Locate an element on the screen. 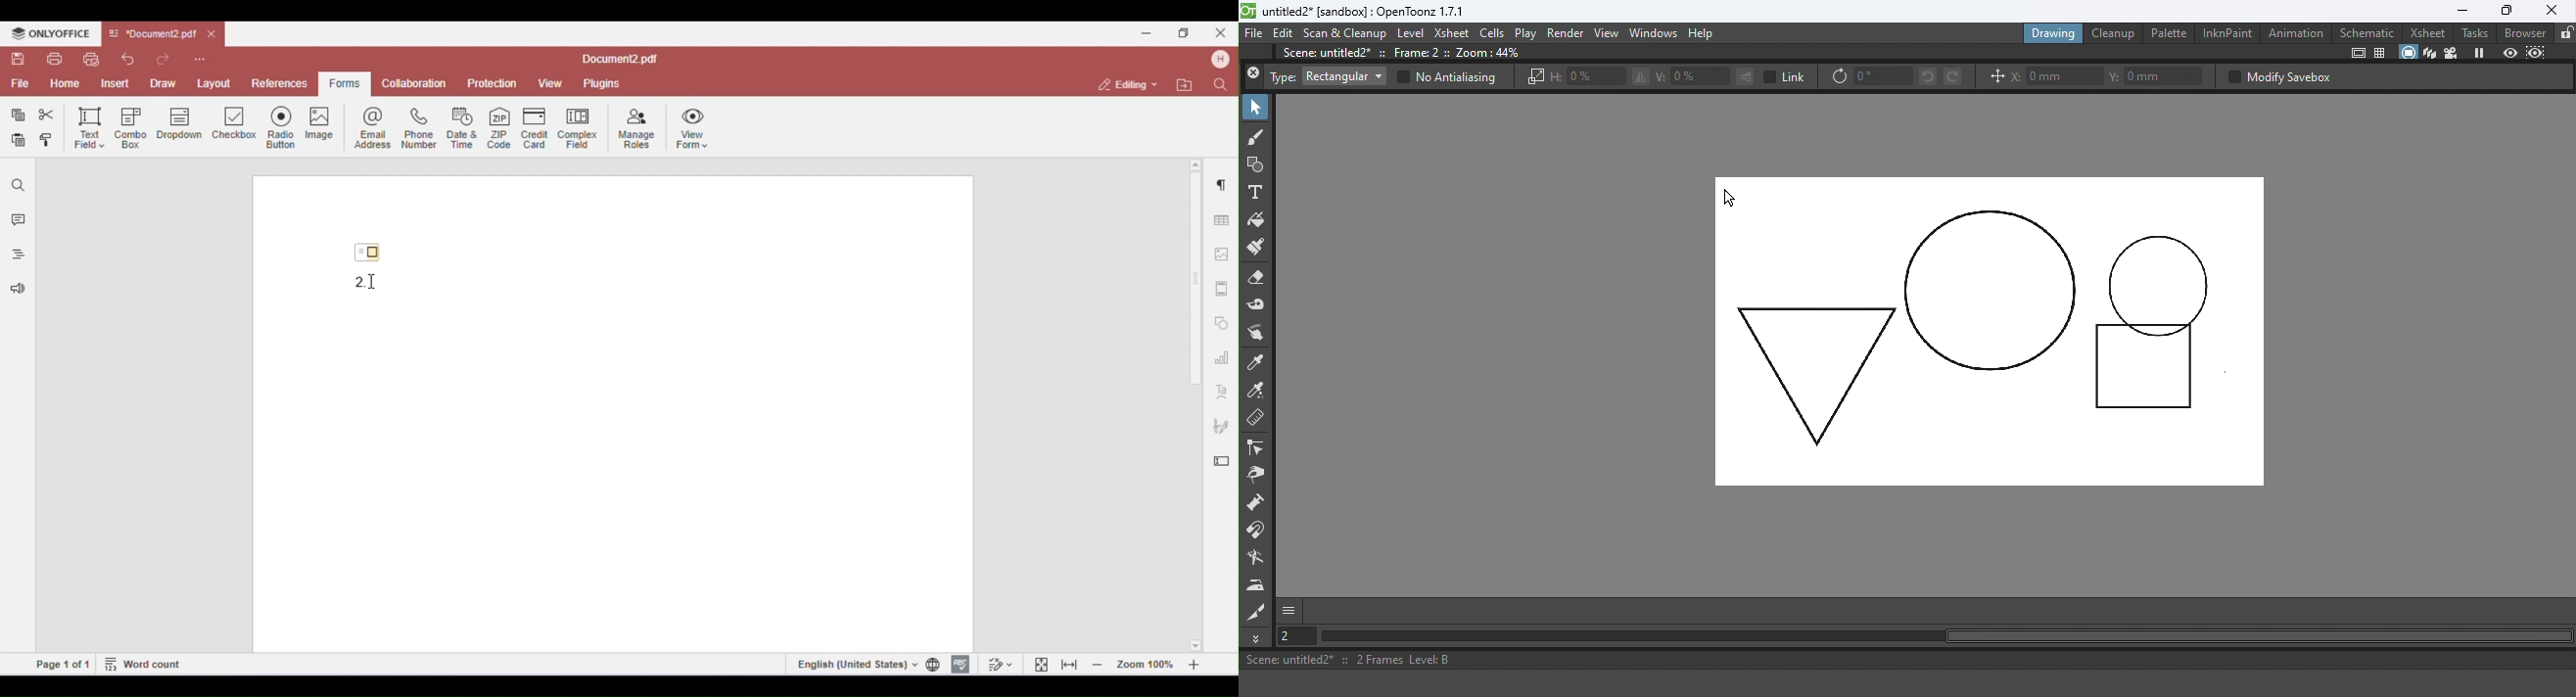 This screenshot has height=700, width=2576. Paintbrush tool is located at coordinates (1258, 248).